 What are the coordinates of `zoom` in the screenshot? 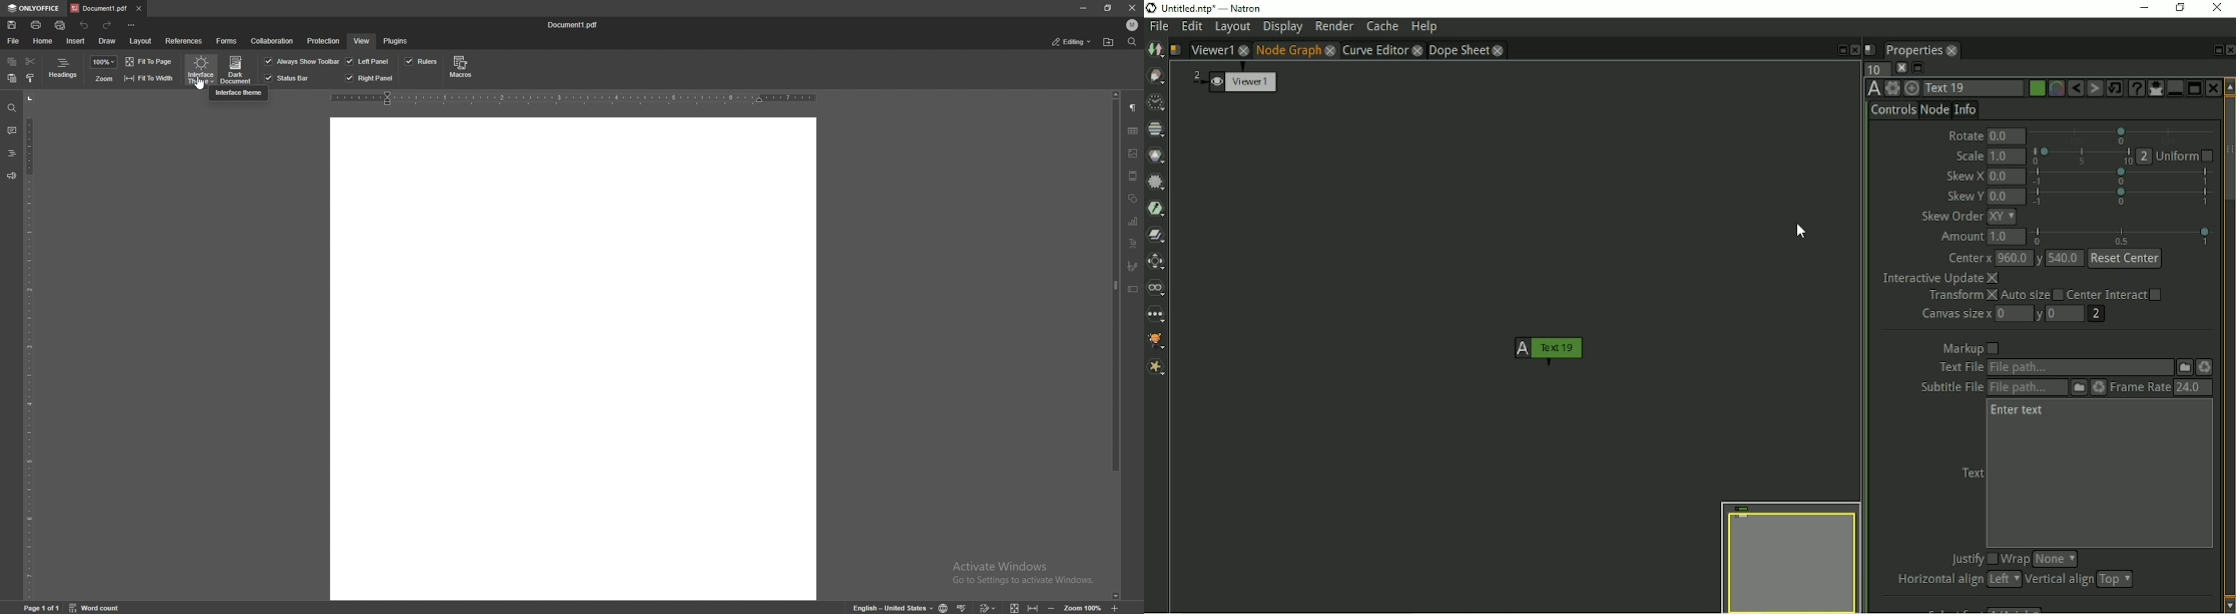 It's located at (104, 79).